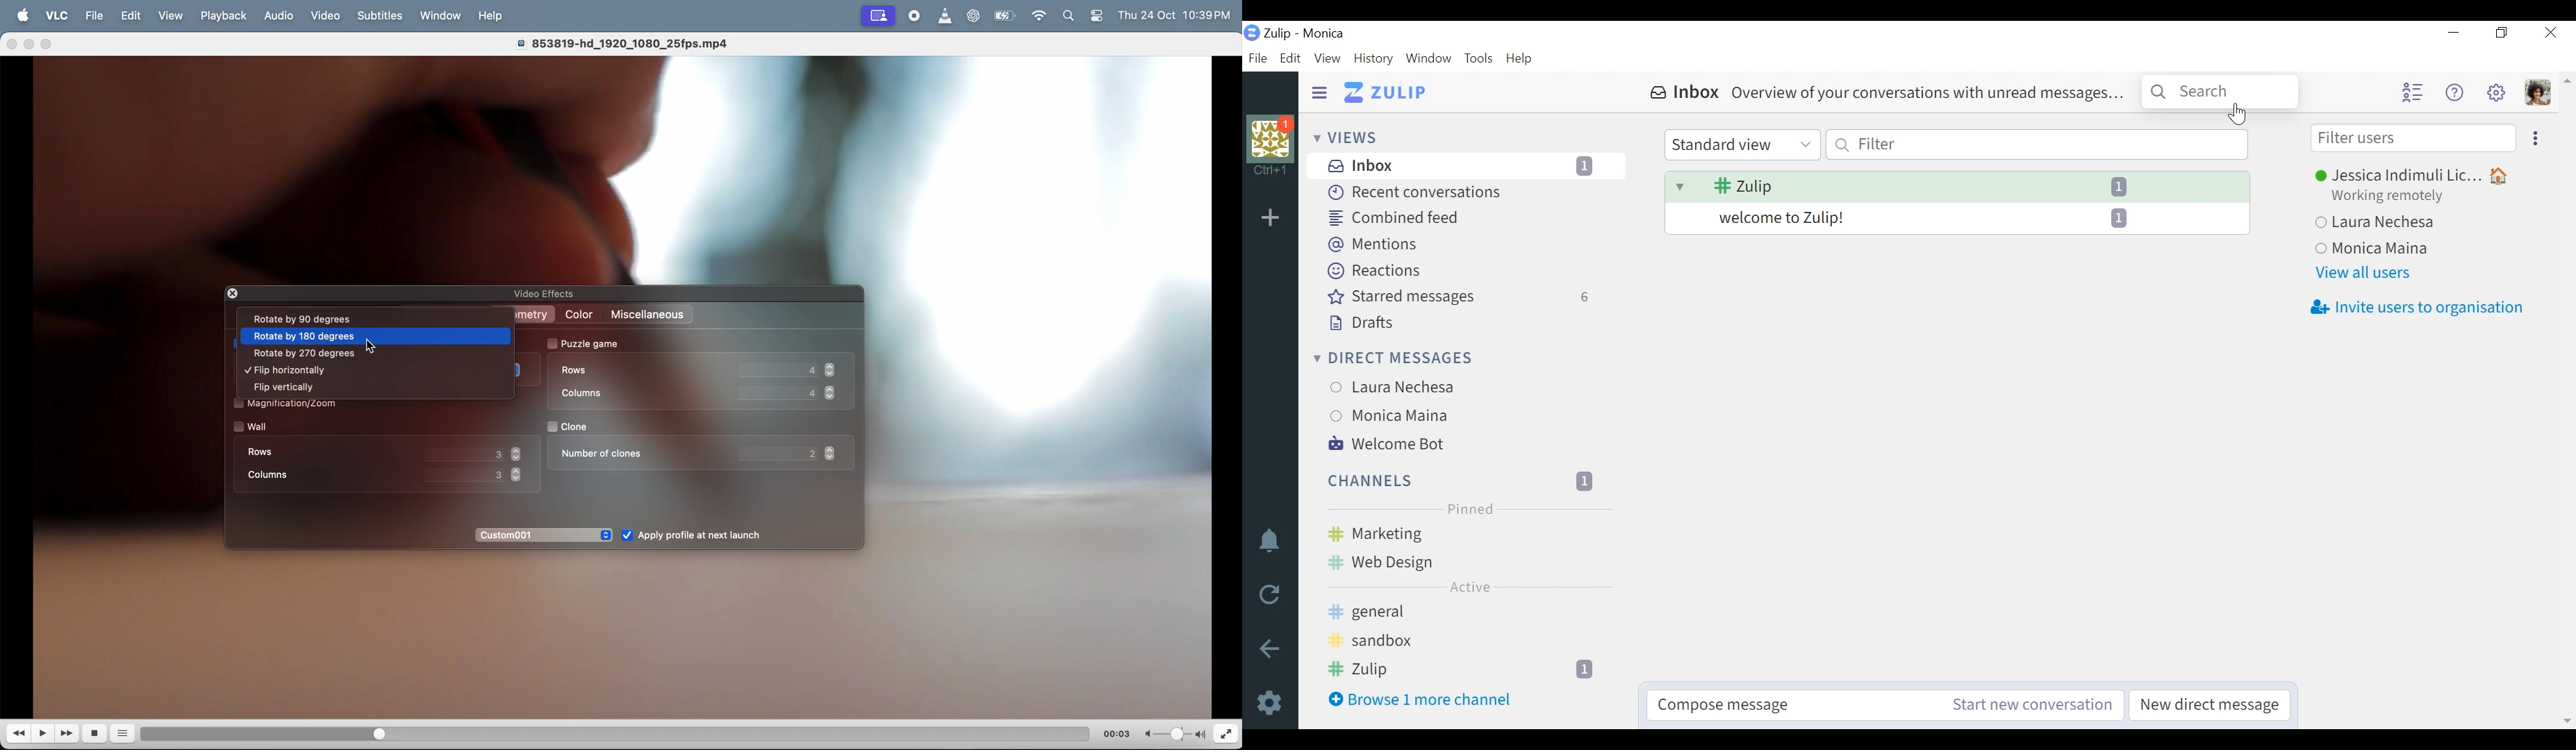  What do you see at coordinates (2413, 306) in the screenshot?
I see `Invite users to organisation` at bounding box center [2413, 306].